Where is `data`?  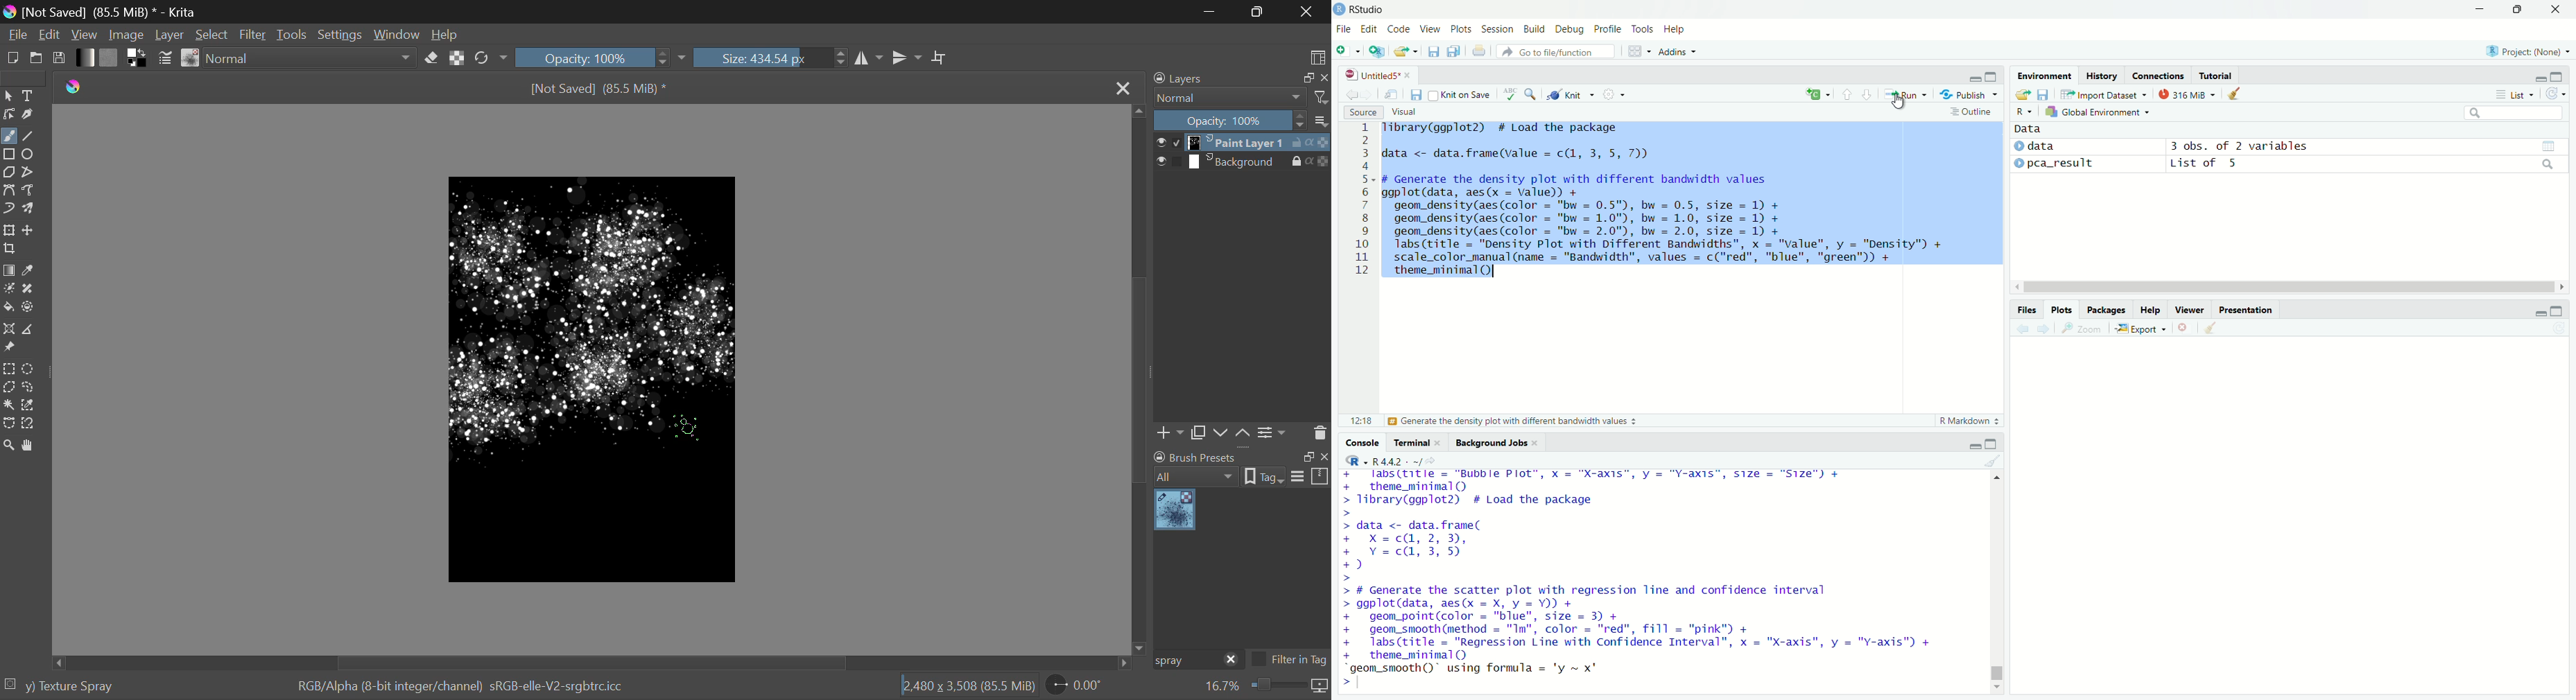 data is located at coordinates (2041, 145).